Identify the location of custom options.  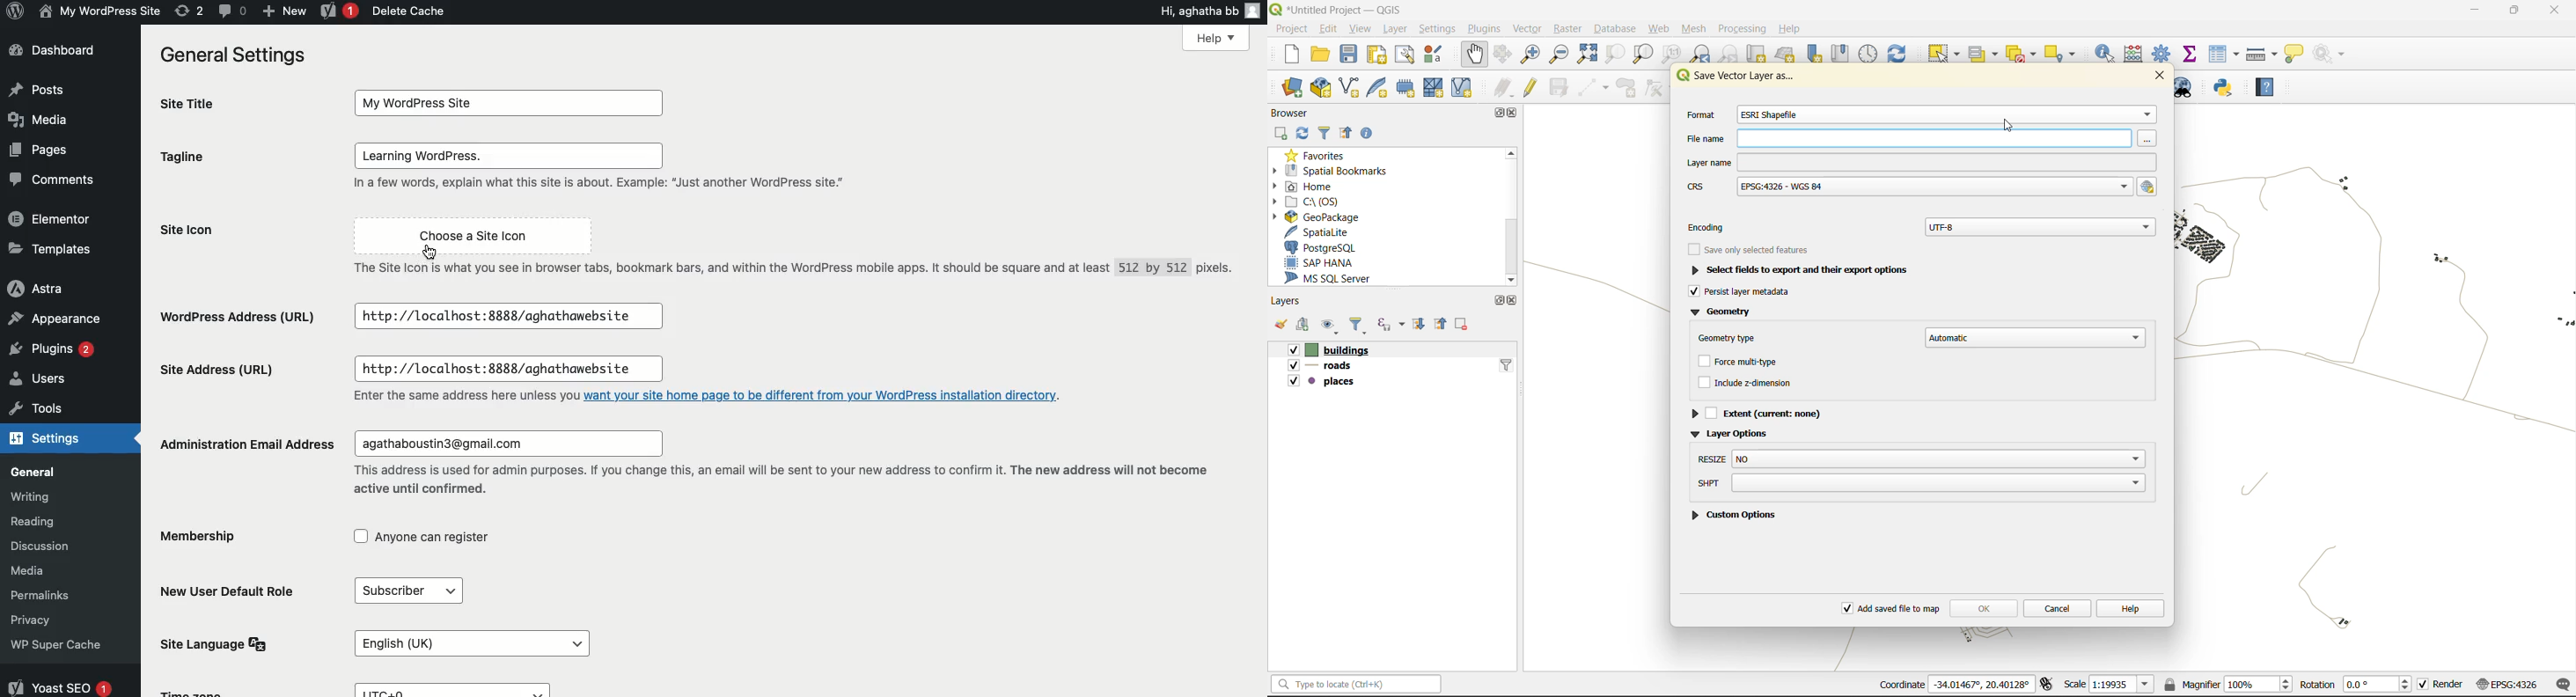
(1739, 516).